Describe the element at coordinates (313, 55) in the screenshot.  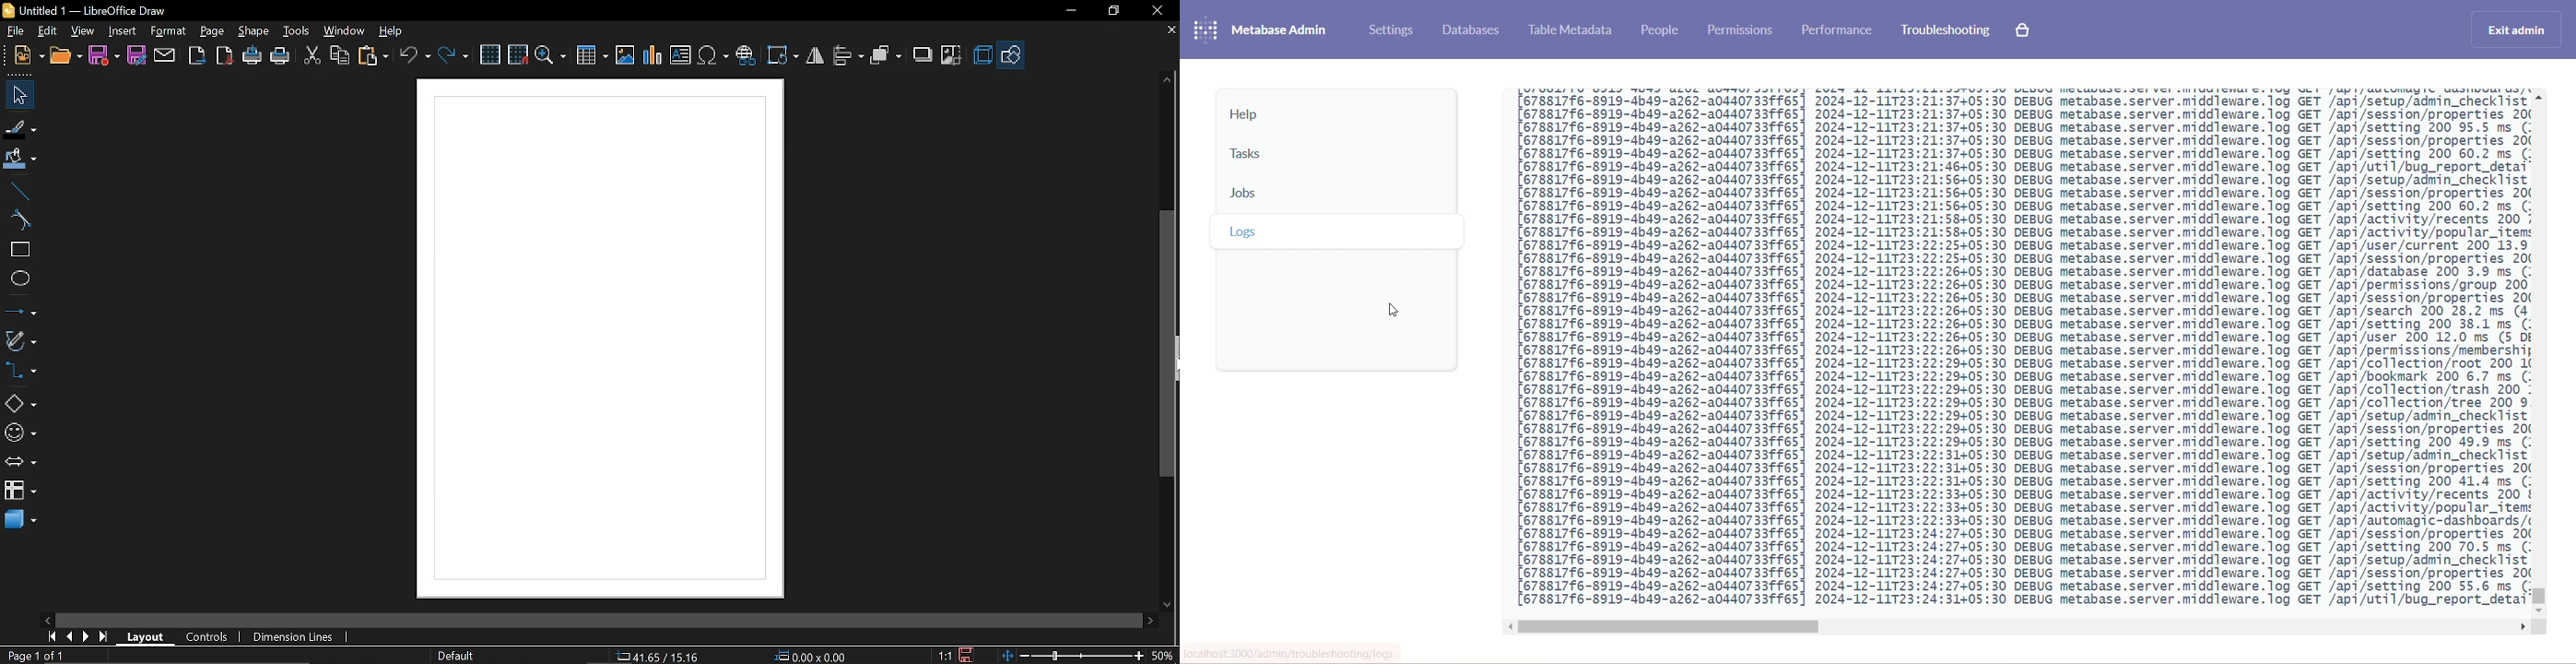
I see `cut` at that location.